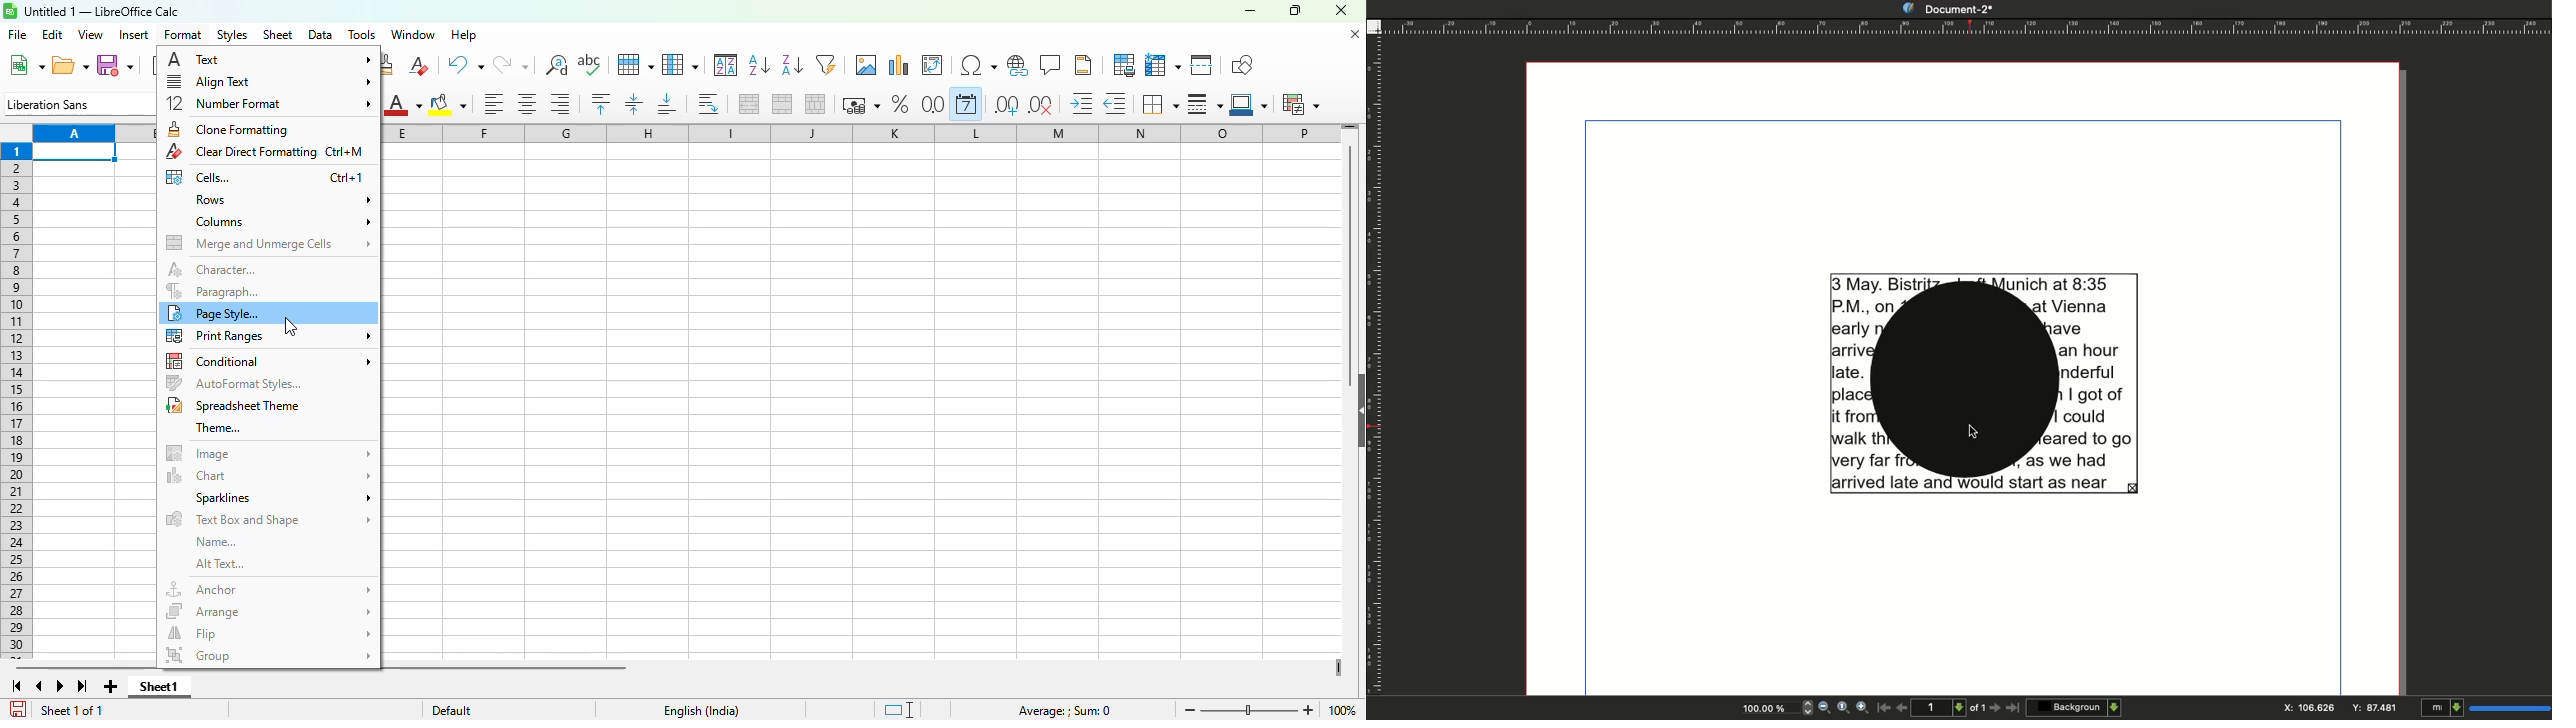  I want to click on define print area, so click(1124, 65).